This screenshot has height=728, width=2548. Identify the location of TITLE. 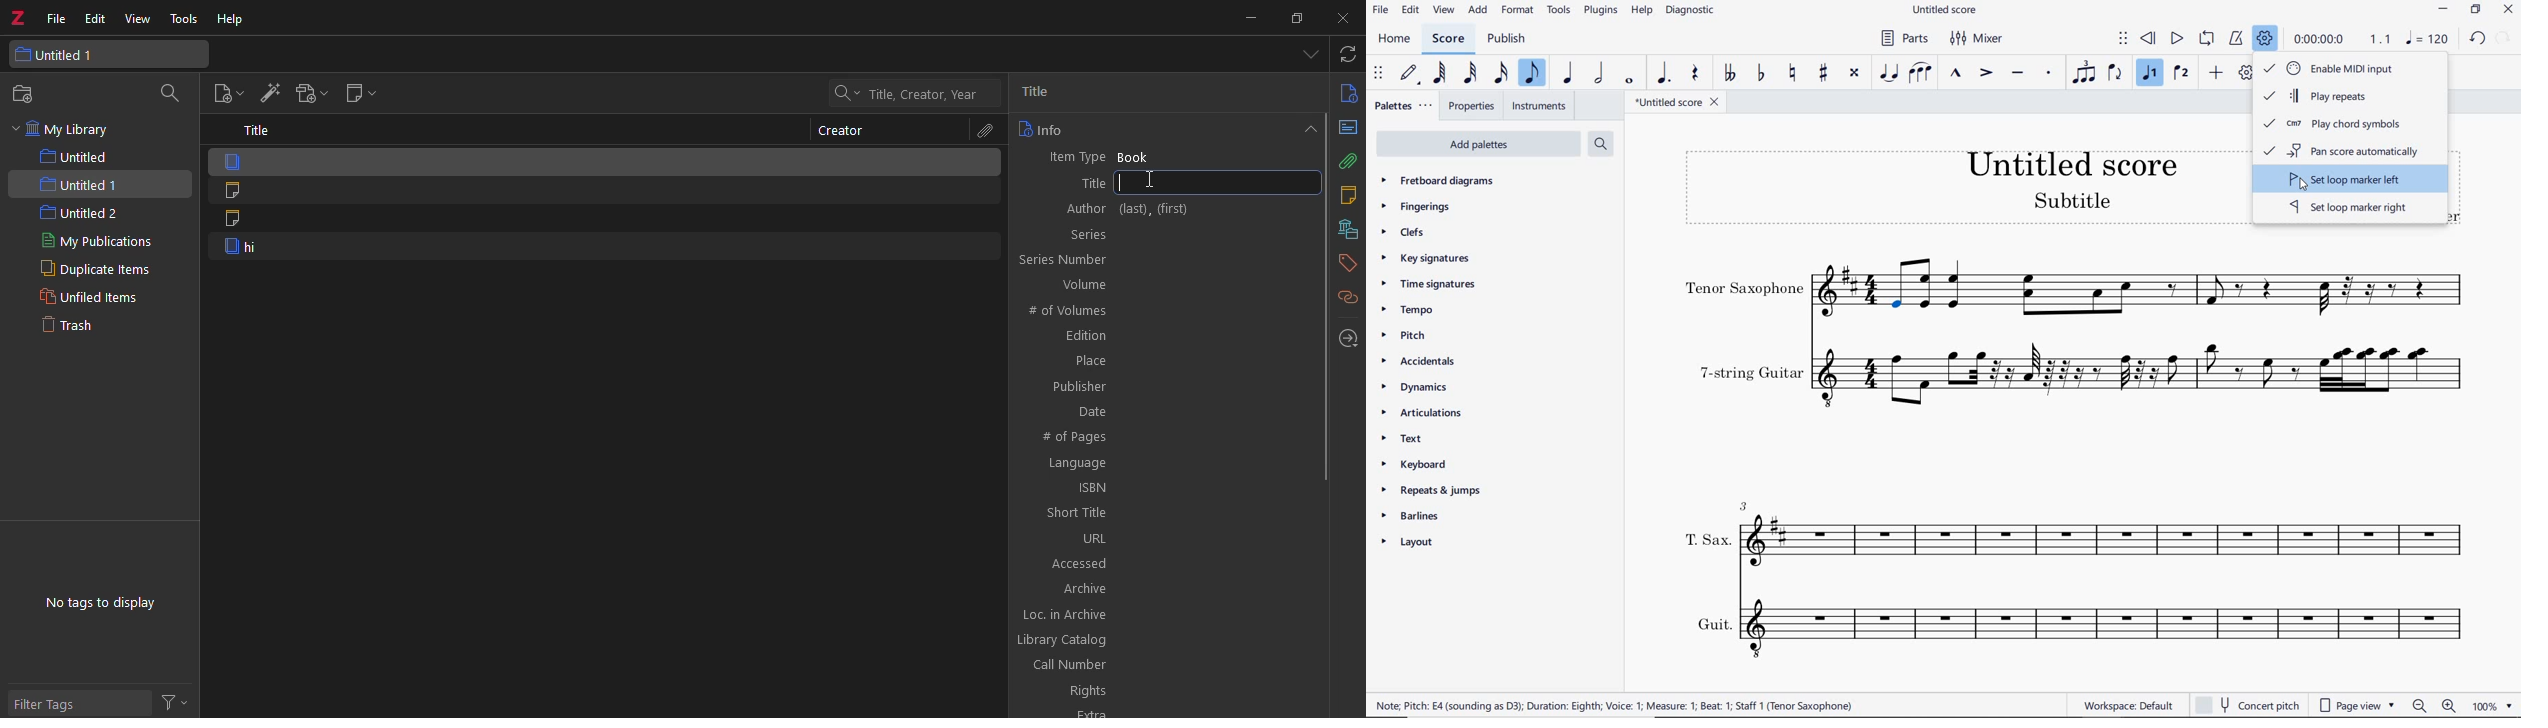
(1946, 184).